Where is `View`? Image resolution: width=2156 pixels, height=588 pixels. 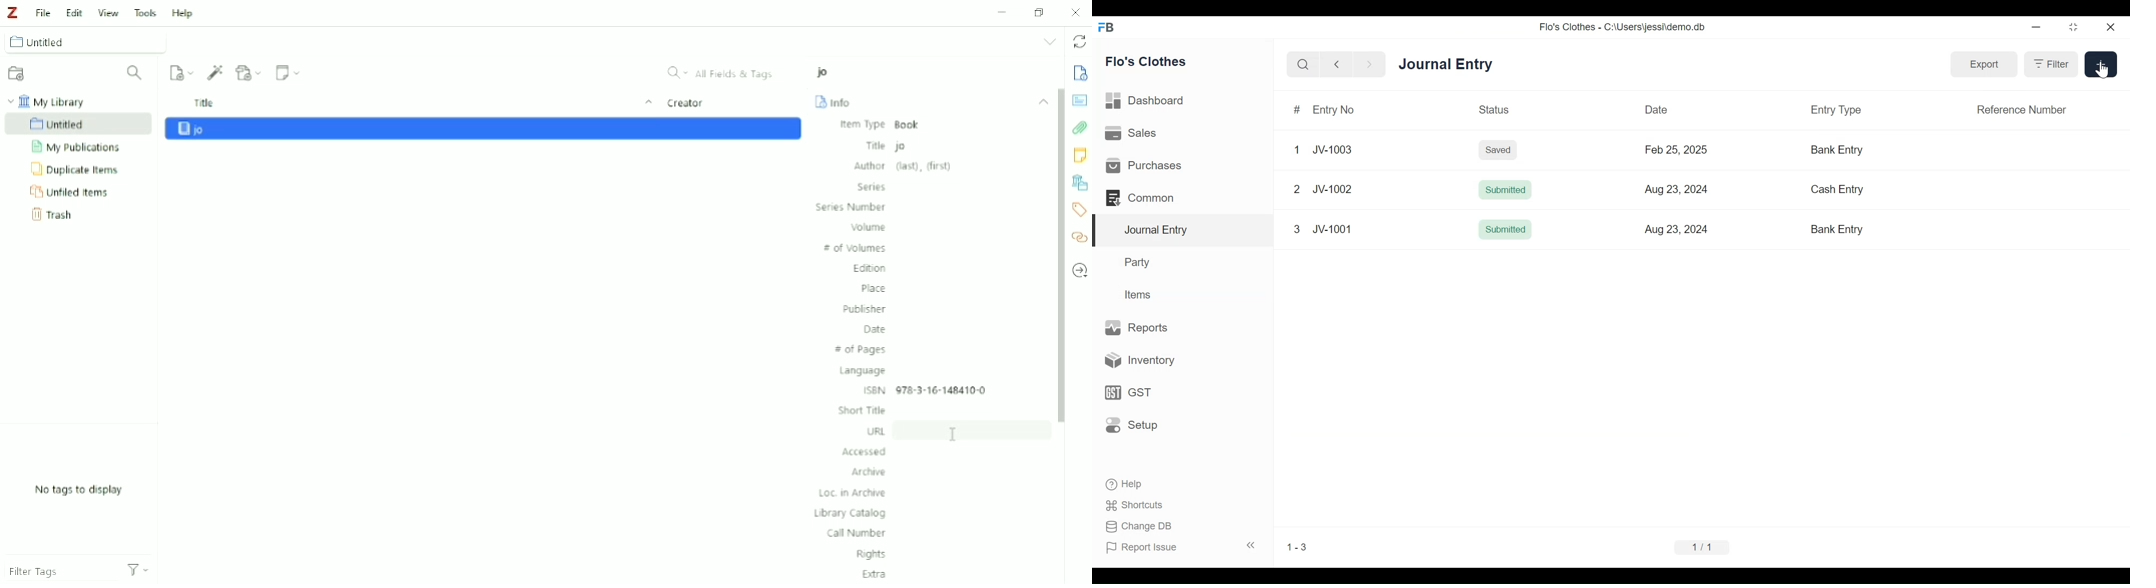 View is located at coordinates (107, 14).